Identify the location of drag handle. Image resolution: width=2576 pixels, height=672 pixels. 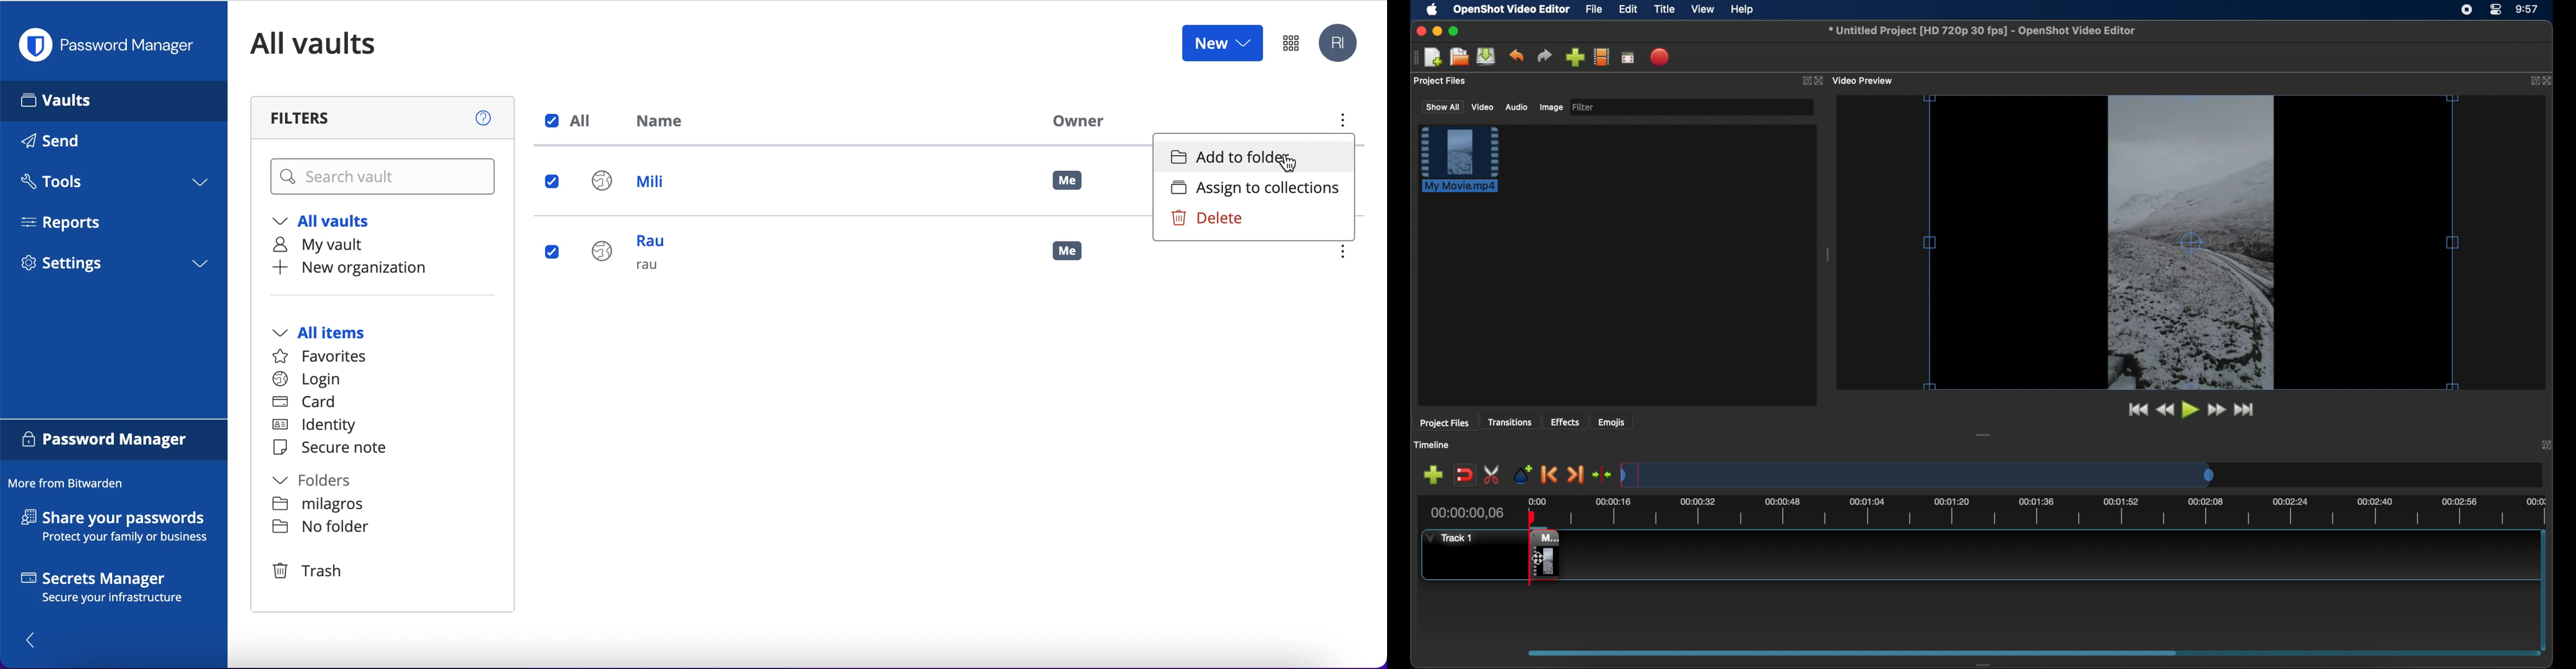
(1987, 664).